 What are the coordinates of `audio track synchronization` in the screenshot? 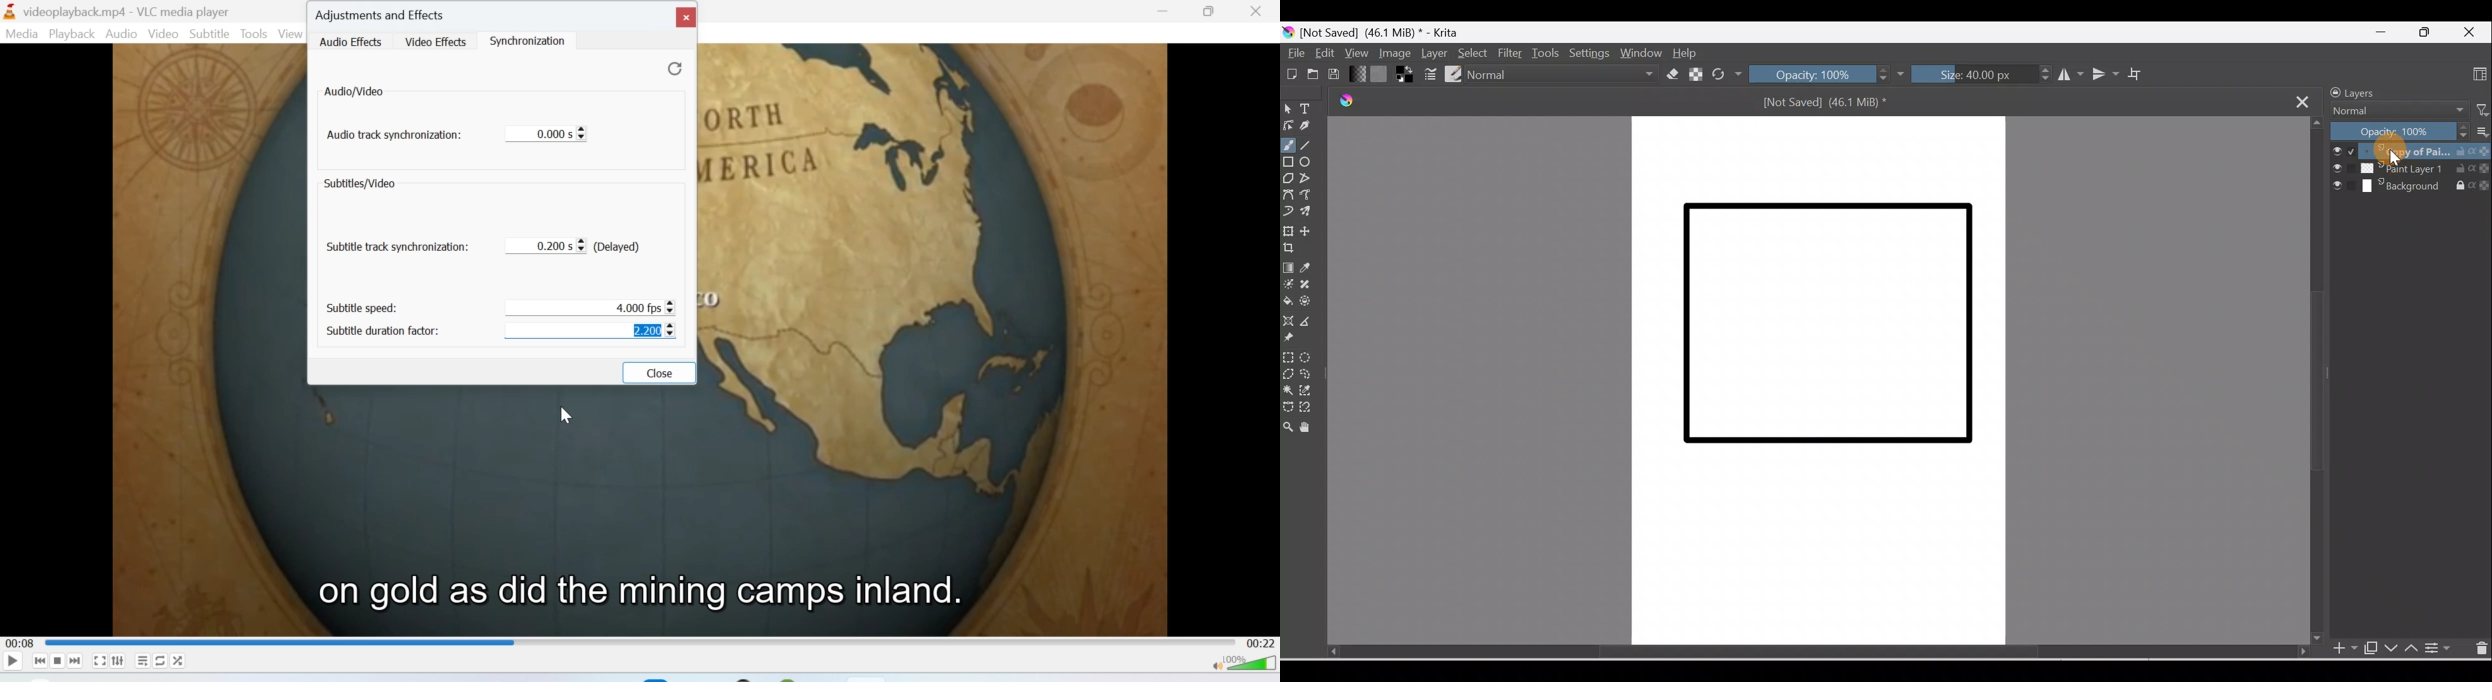 It's located at (395, 139).